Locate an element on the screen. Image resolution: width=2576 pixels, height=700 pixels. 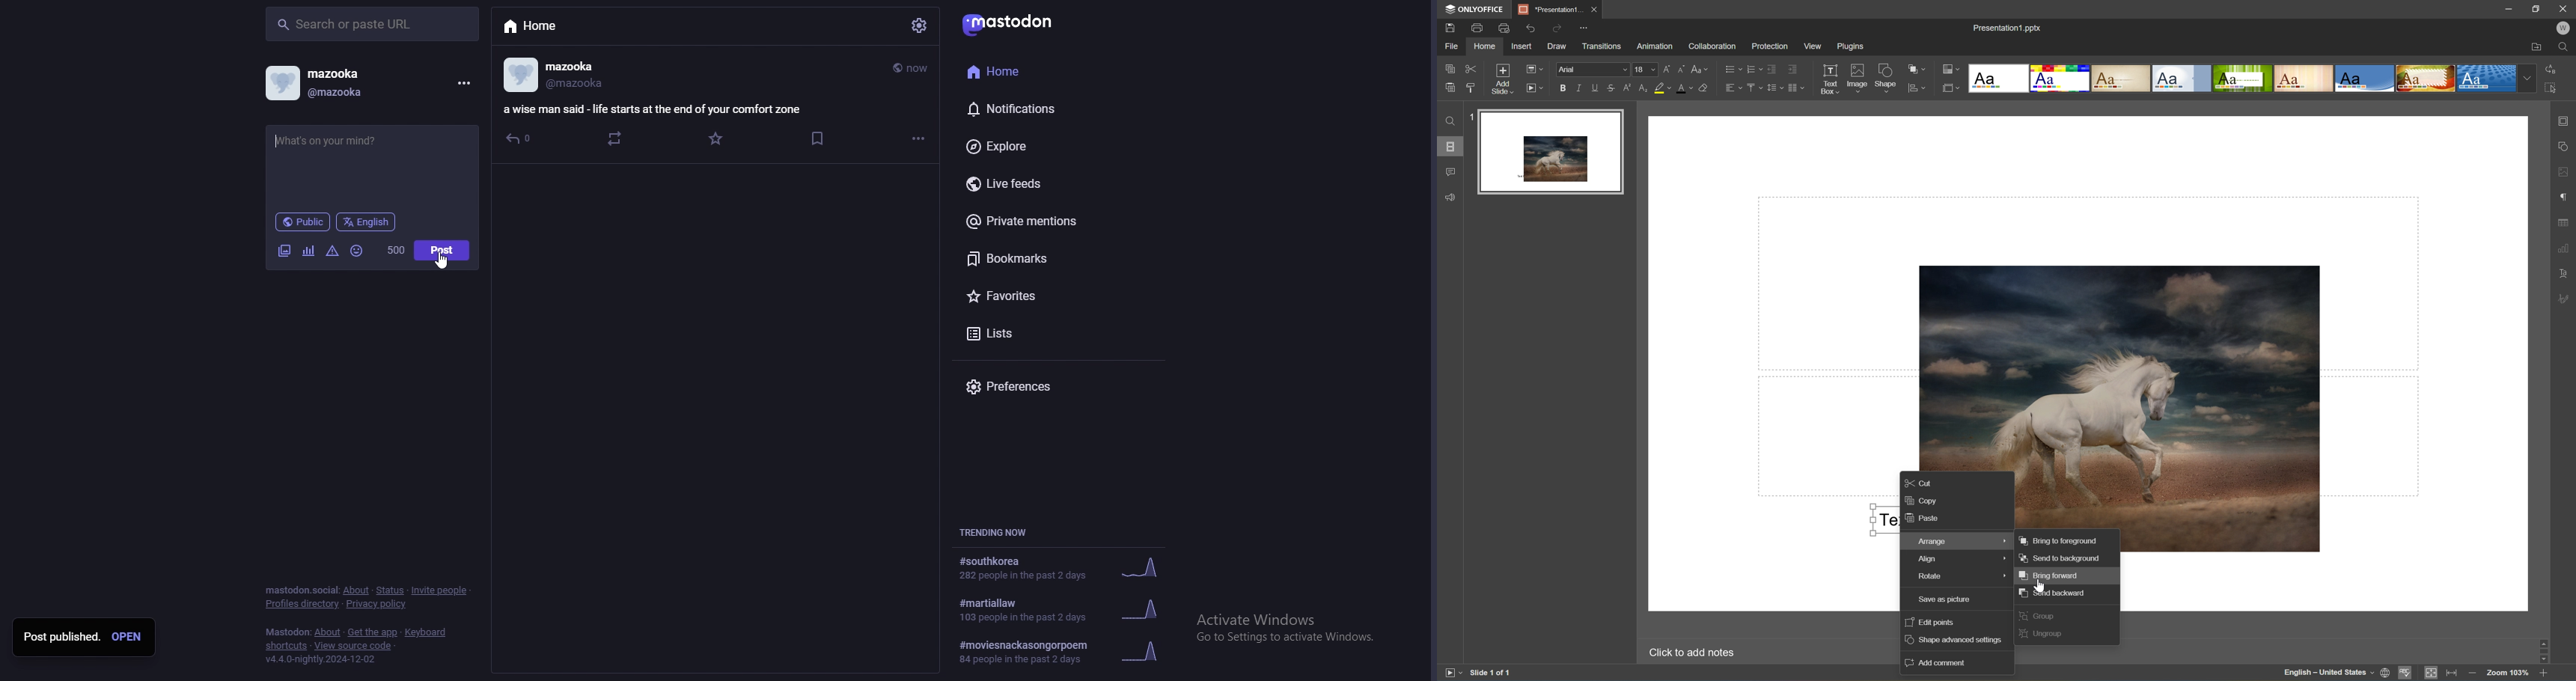
View is located at coordinates (1814, 46).